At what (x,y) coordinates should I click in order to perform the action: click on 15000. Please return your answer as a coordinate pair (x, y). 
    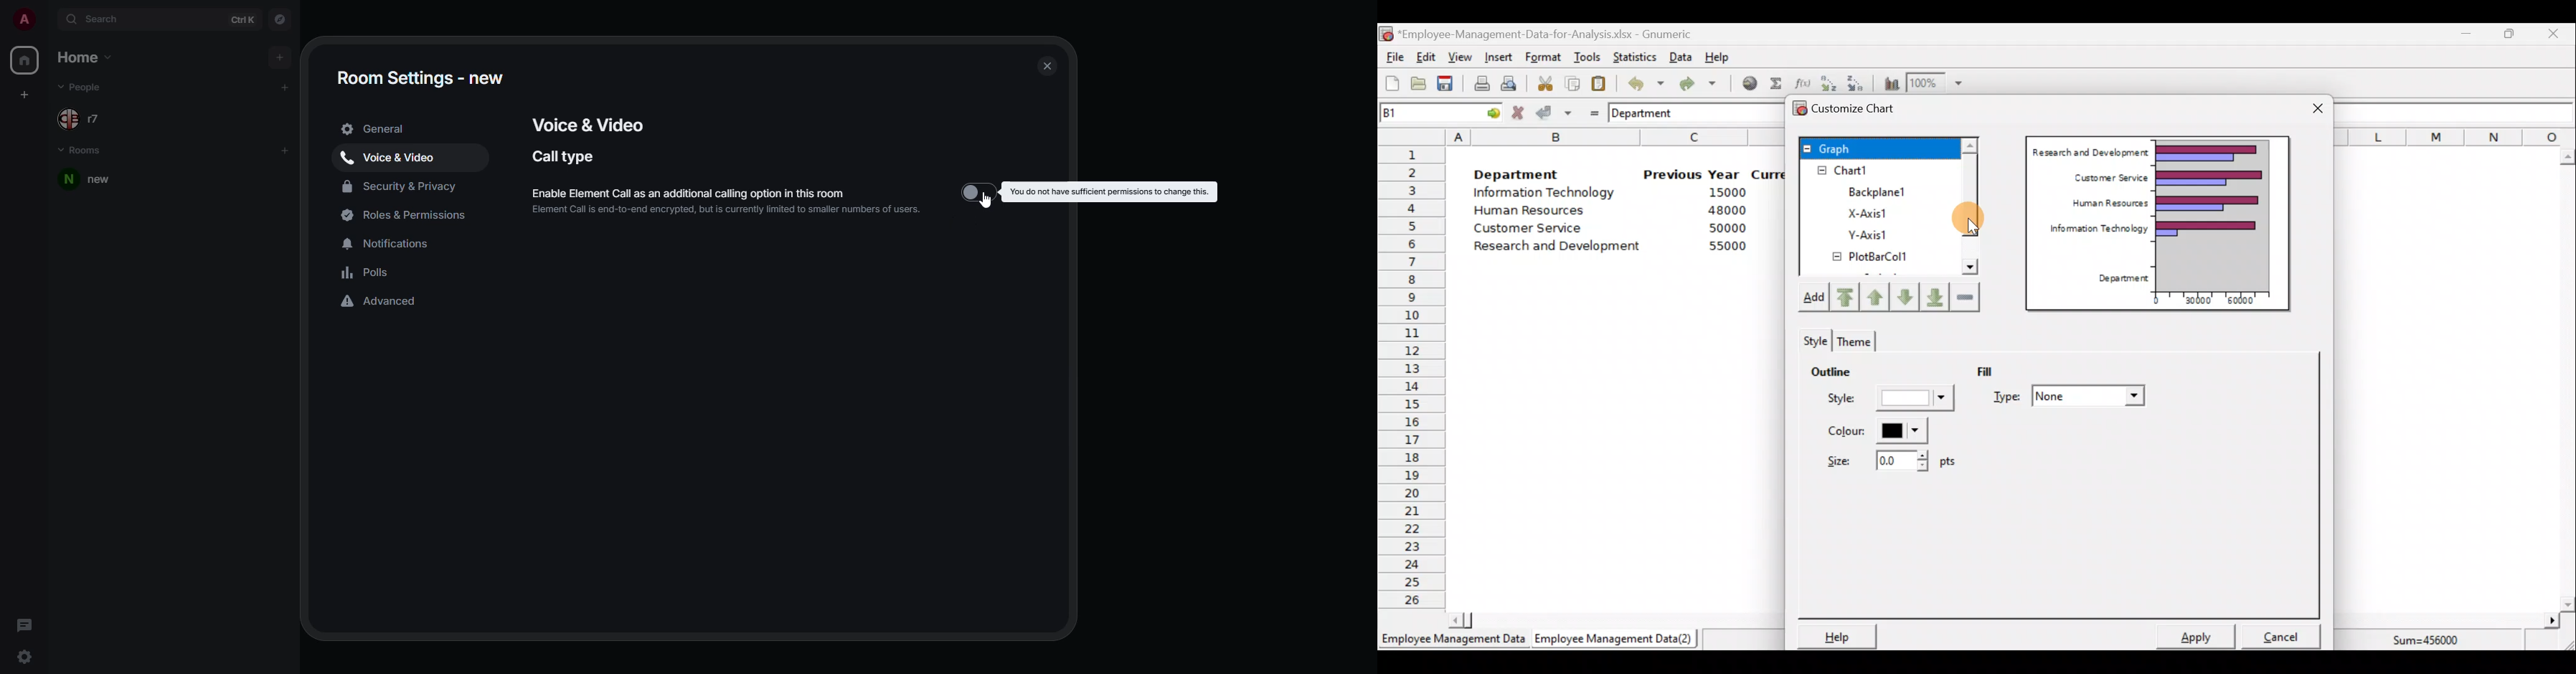
    Looking at the image, I should click on (1723, 192).